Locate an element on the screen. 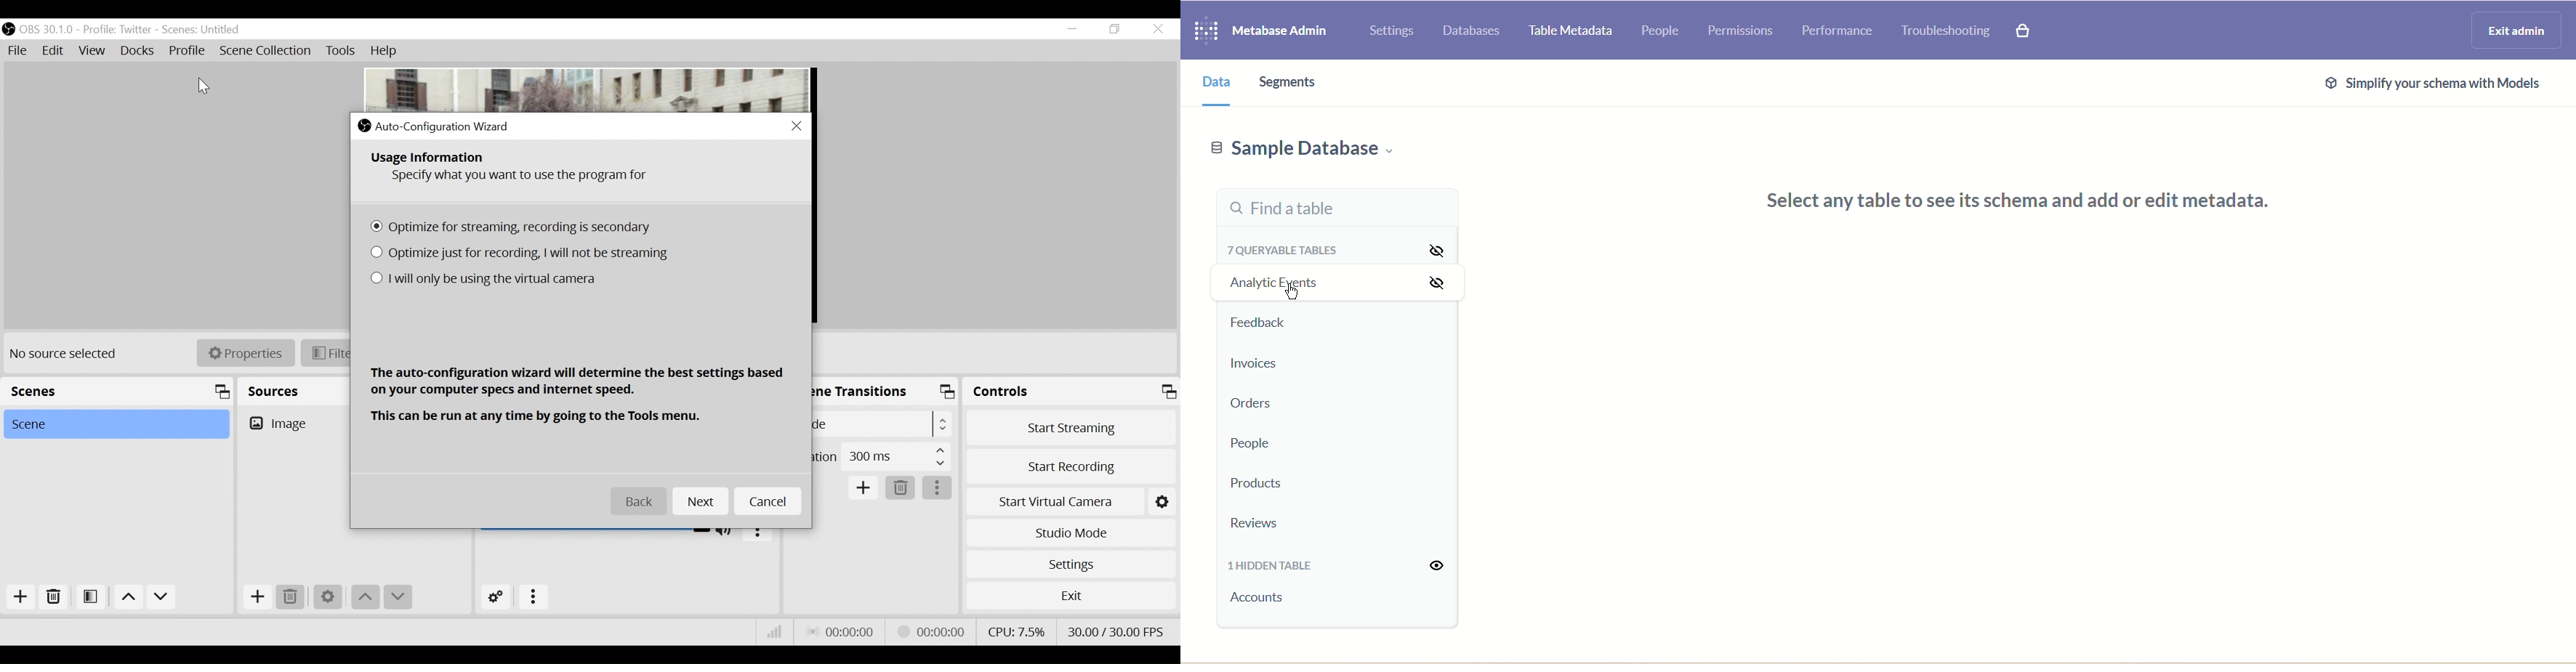 This screenshot has height=672, width=2576. Add is located at coordinates (865, 489).